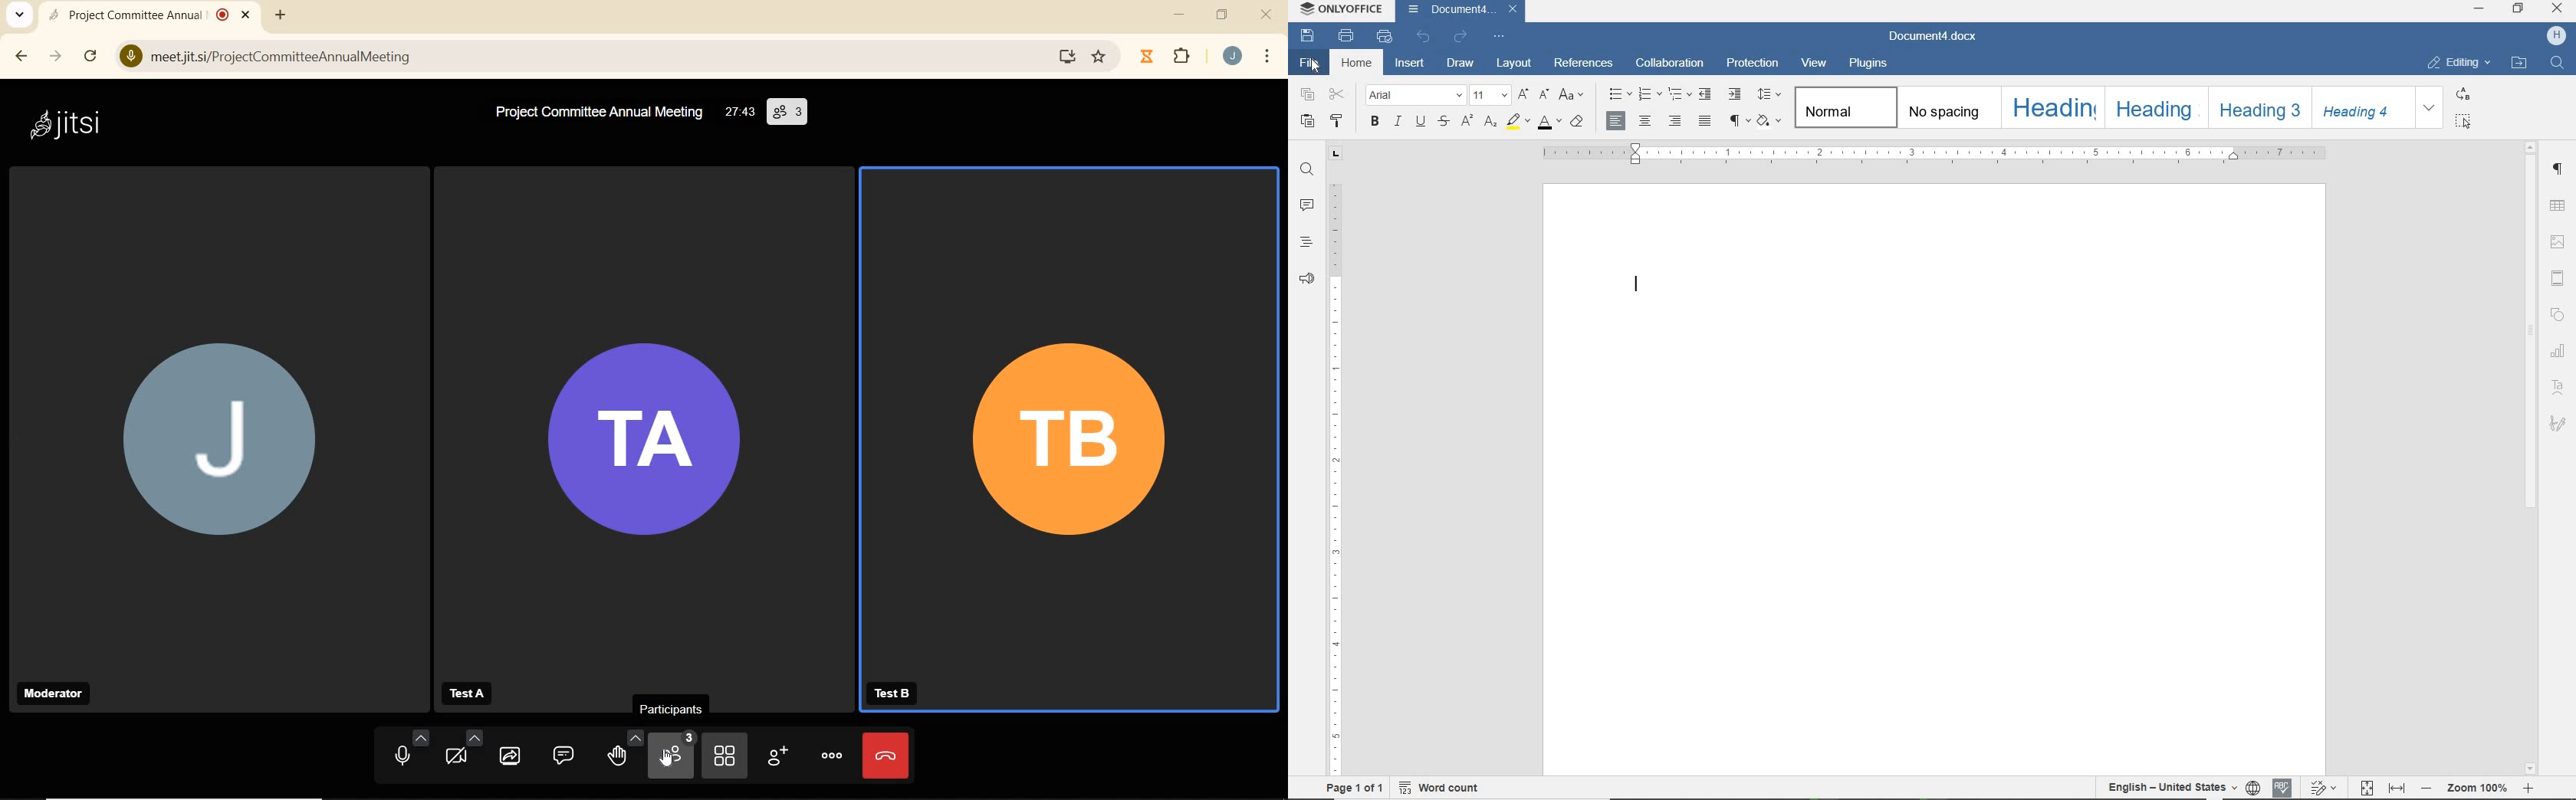 The image size is (2576, 812). Describe the element at coordinates (1186, 59) in the screenshot. I see `EXTENSIONS` at that location.